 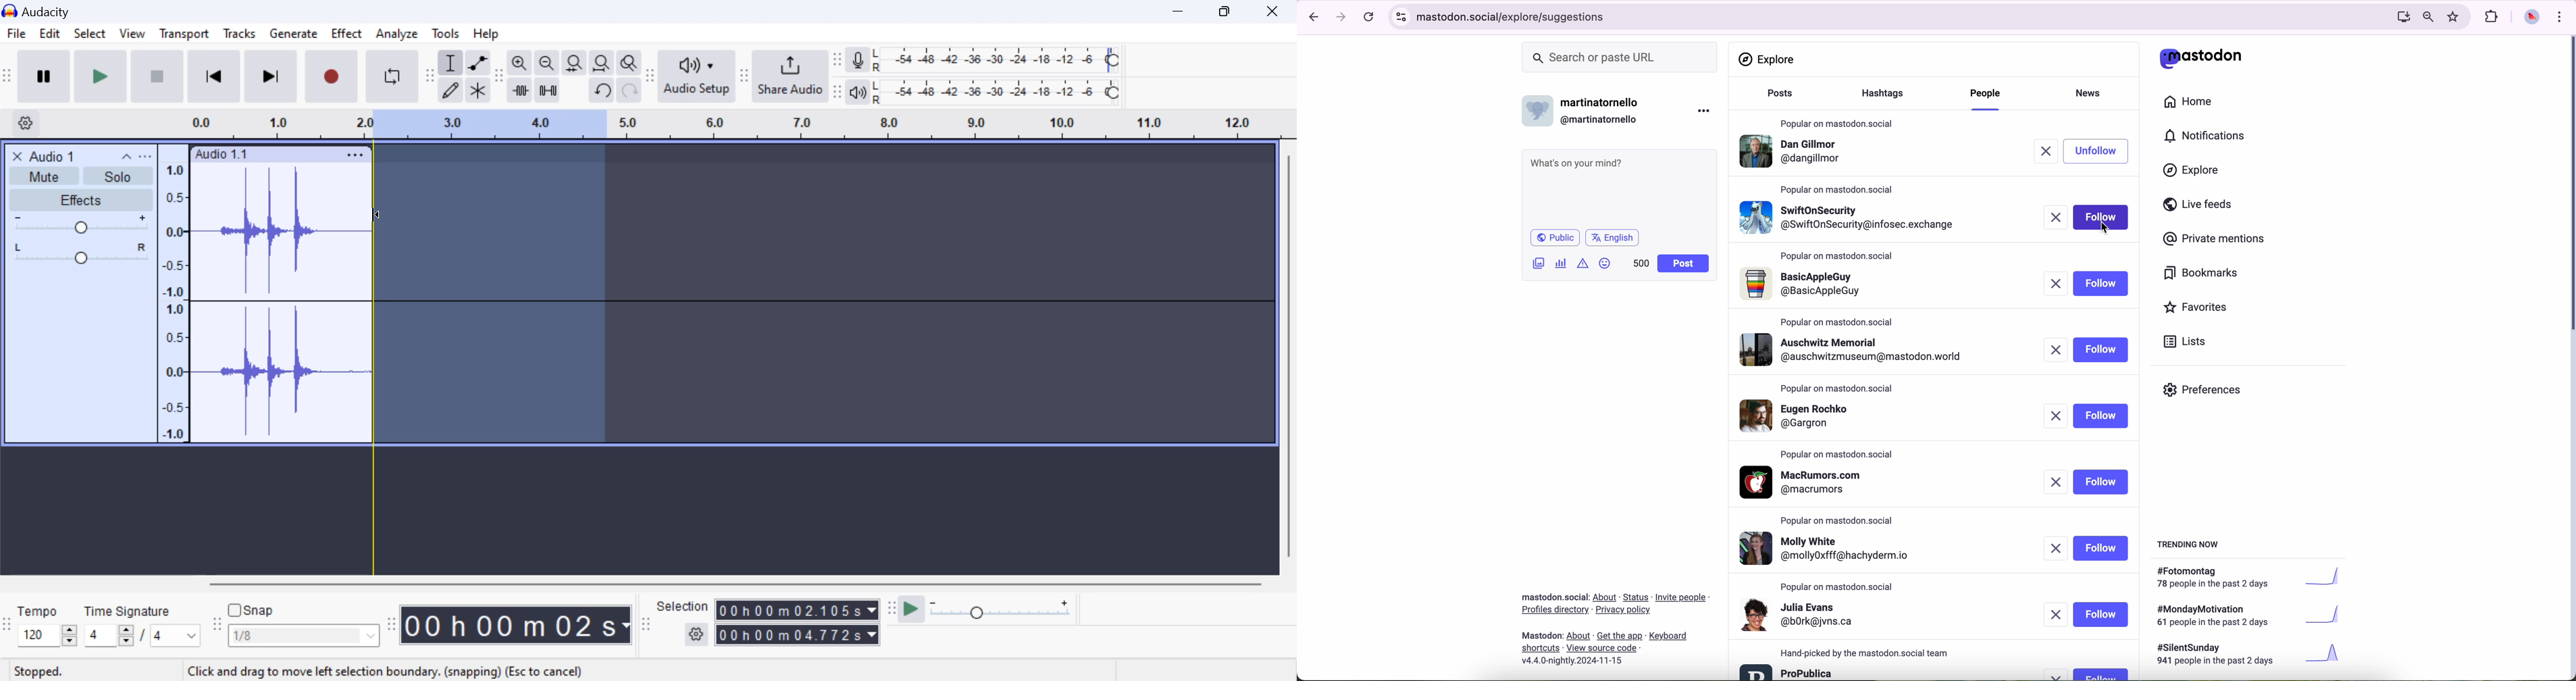 What do you see at coordinates (2091, 92) in the screenshot?
I see `news` at bounding box center [2091, 92].